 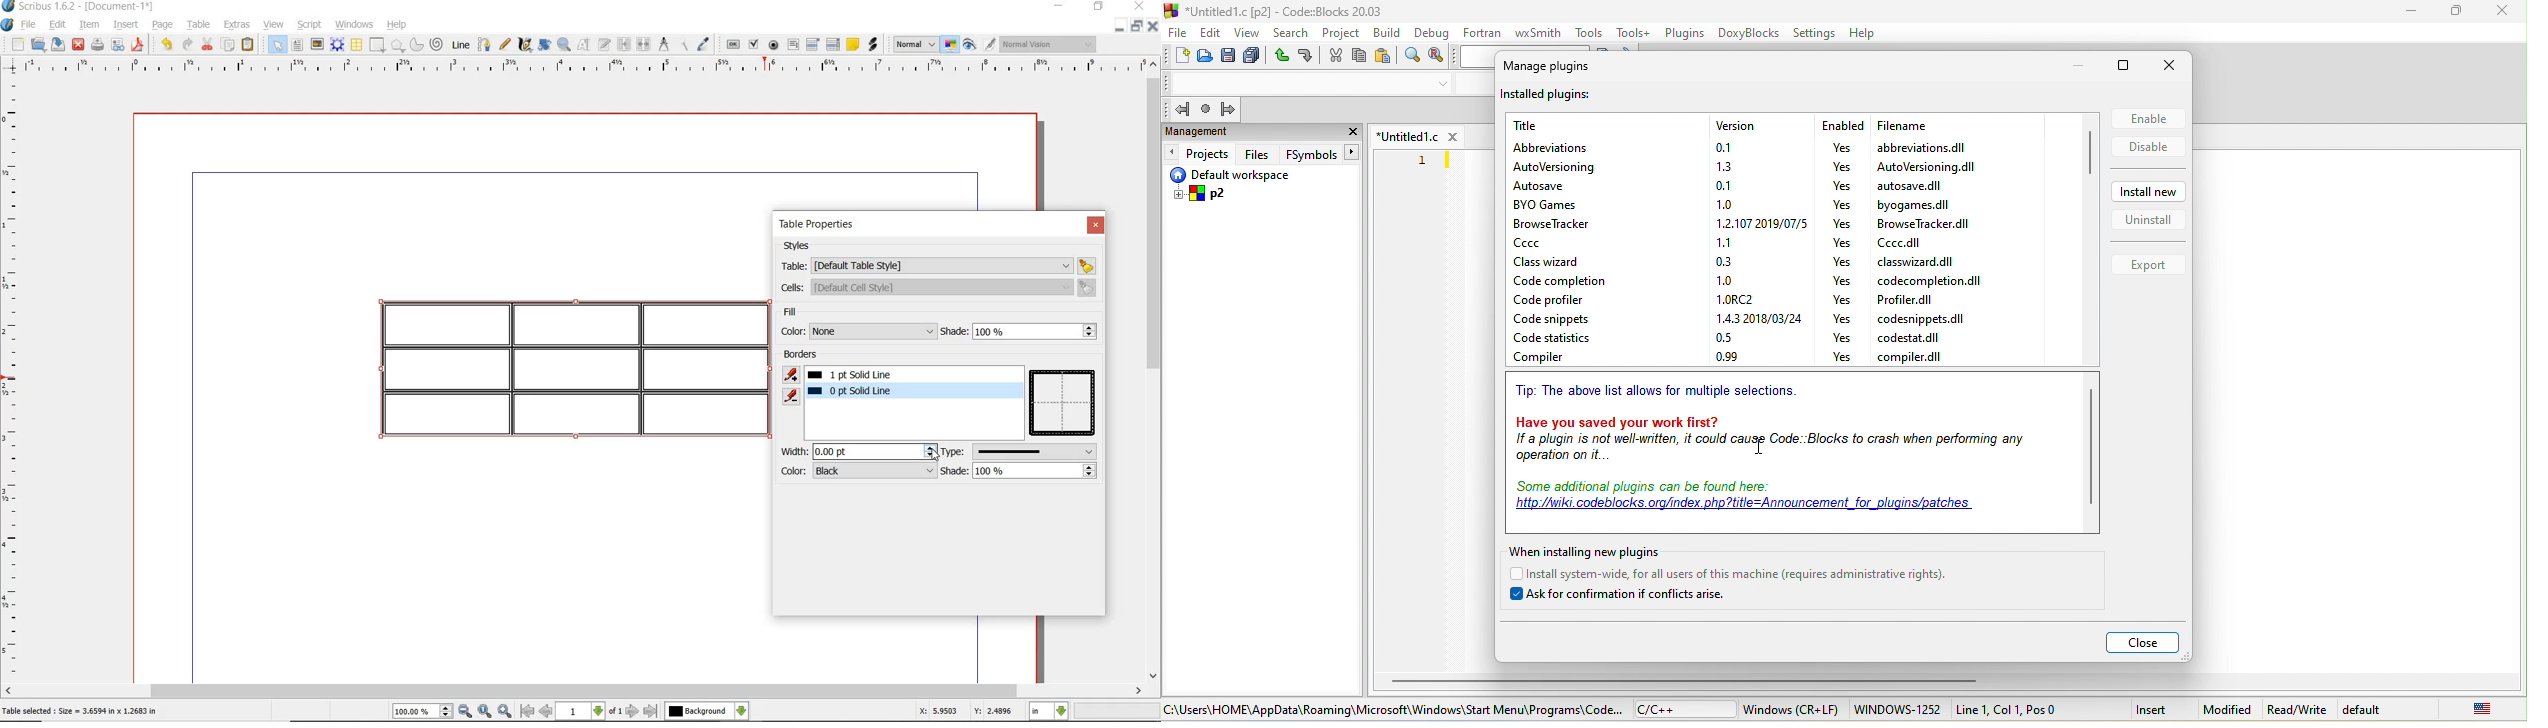 I want to click on 0.1, so click(x=1727, y=146).